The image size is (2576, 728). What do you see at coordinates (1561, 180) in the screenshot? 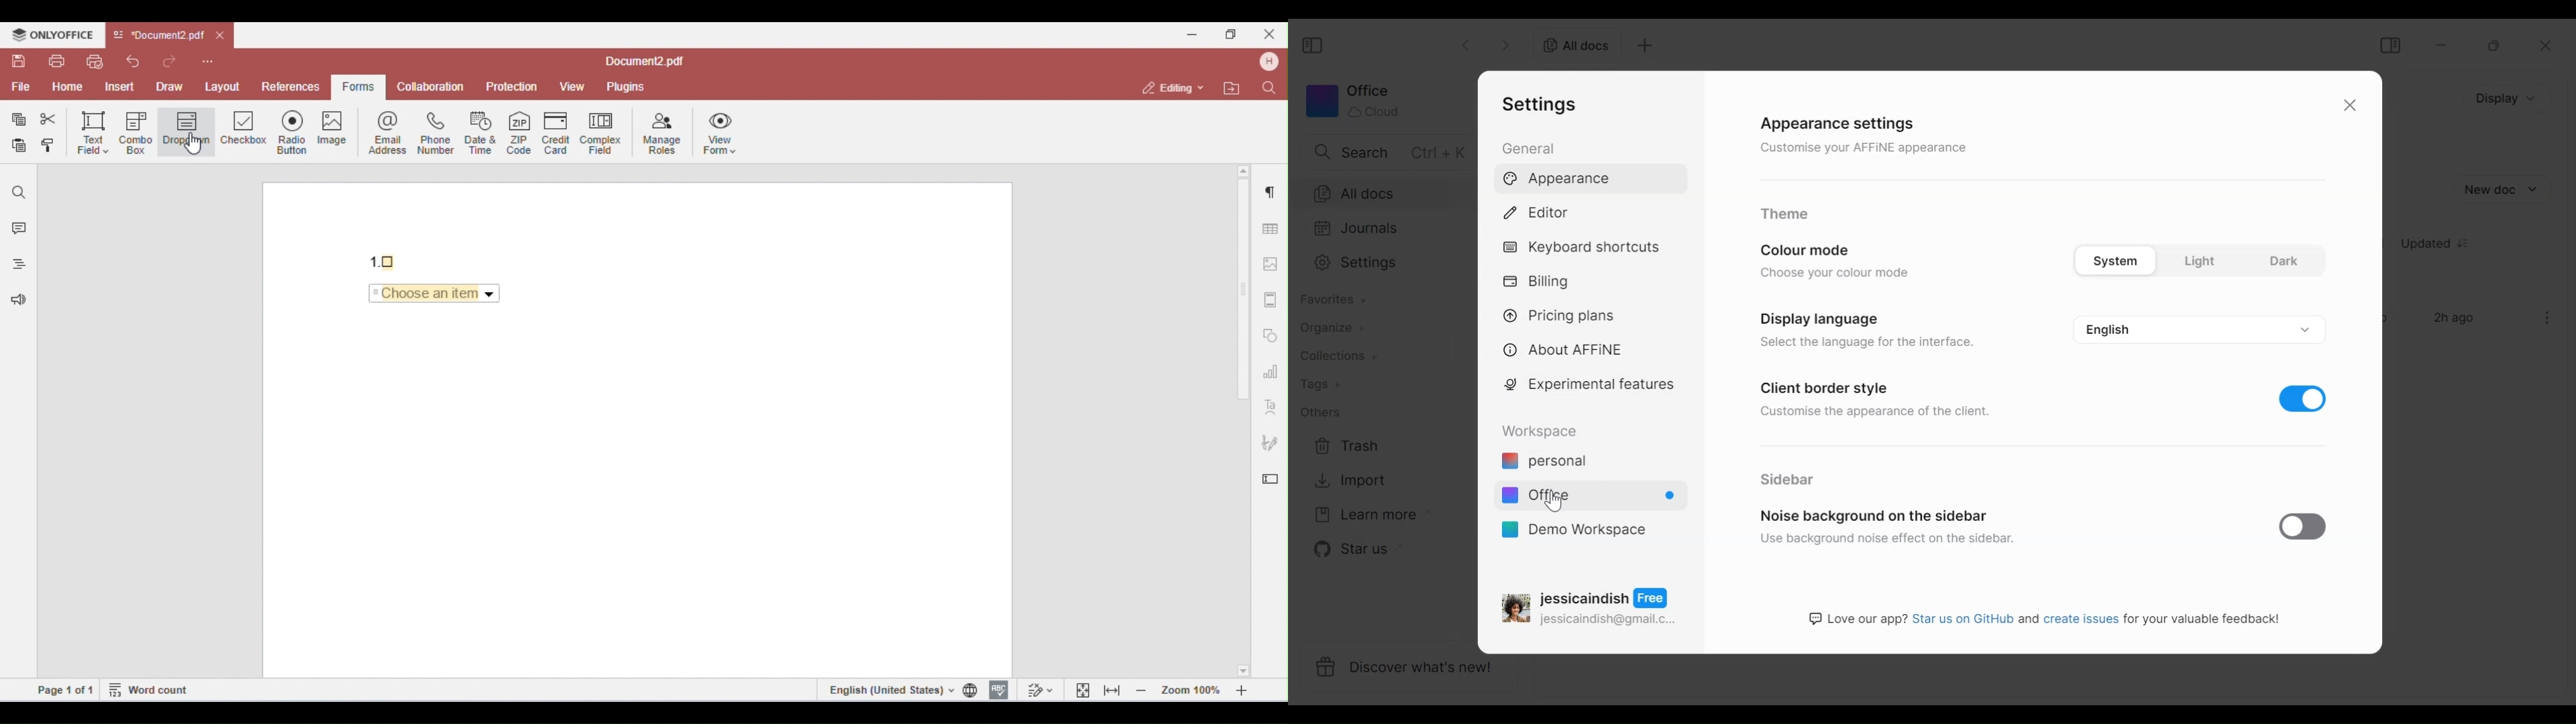
I see `Appearance` at bounding box center [1561, 180].